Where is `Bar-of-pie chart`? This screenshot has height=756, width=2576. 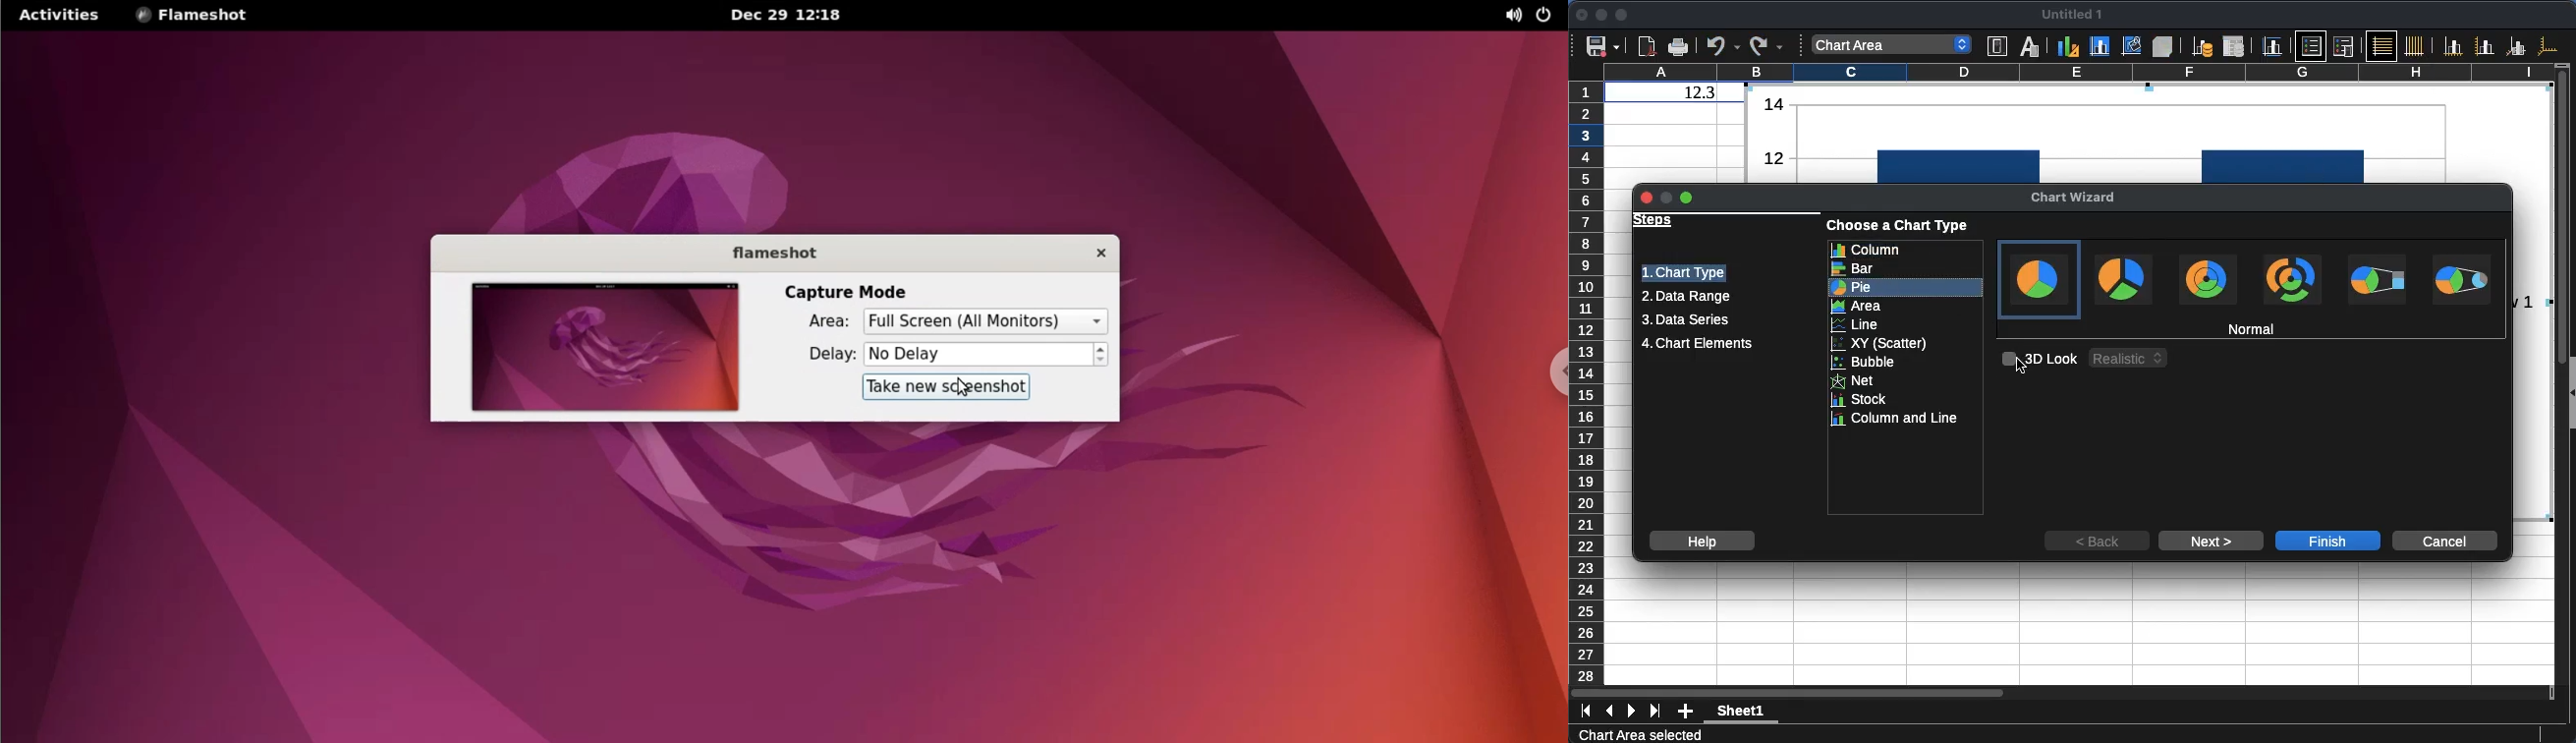 Bar-of-pie chart is located at coordinates (2377, 279).